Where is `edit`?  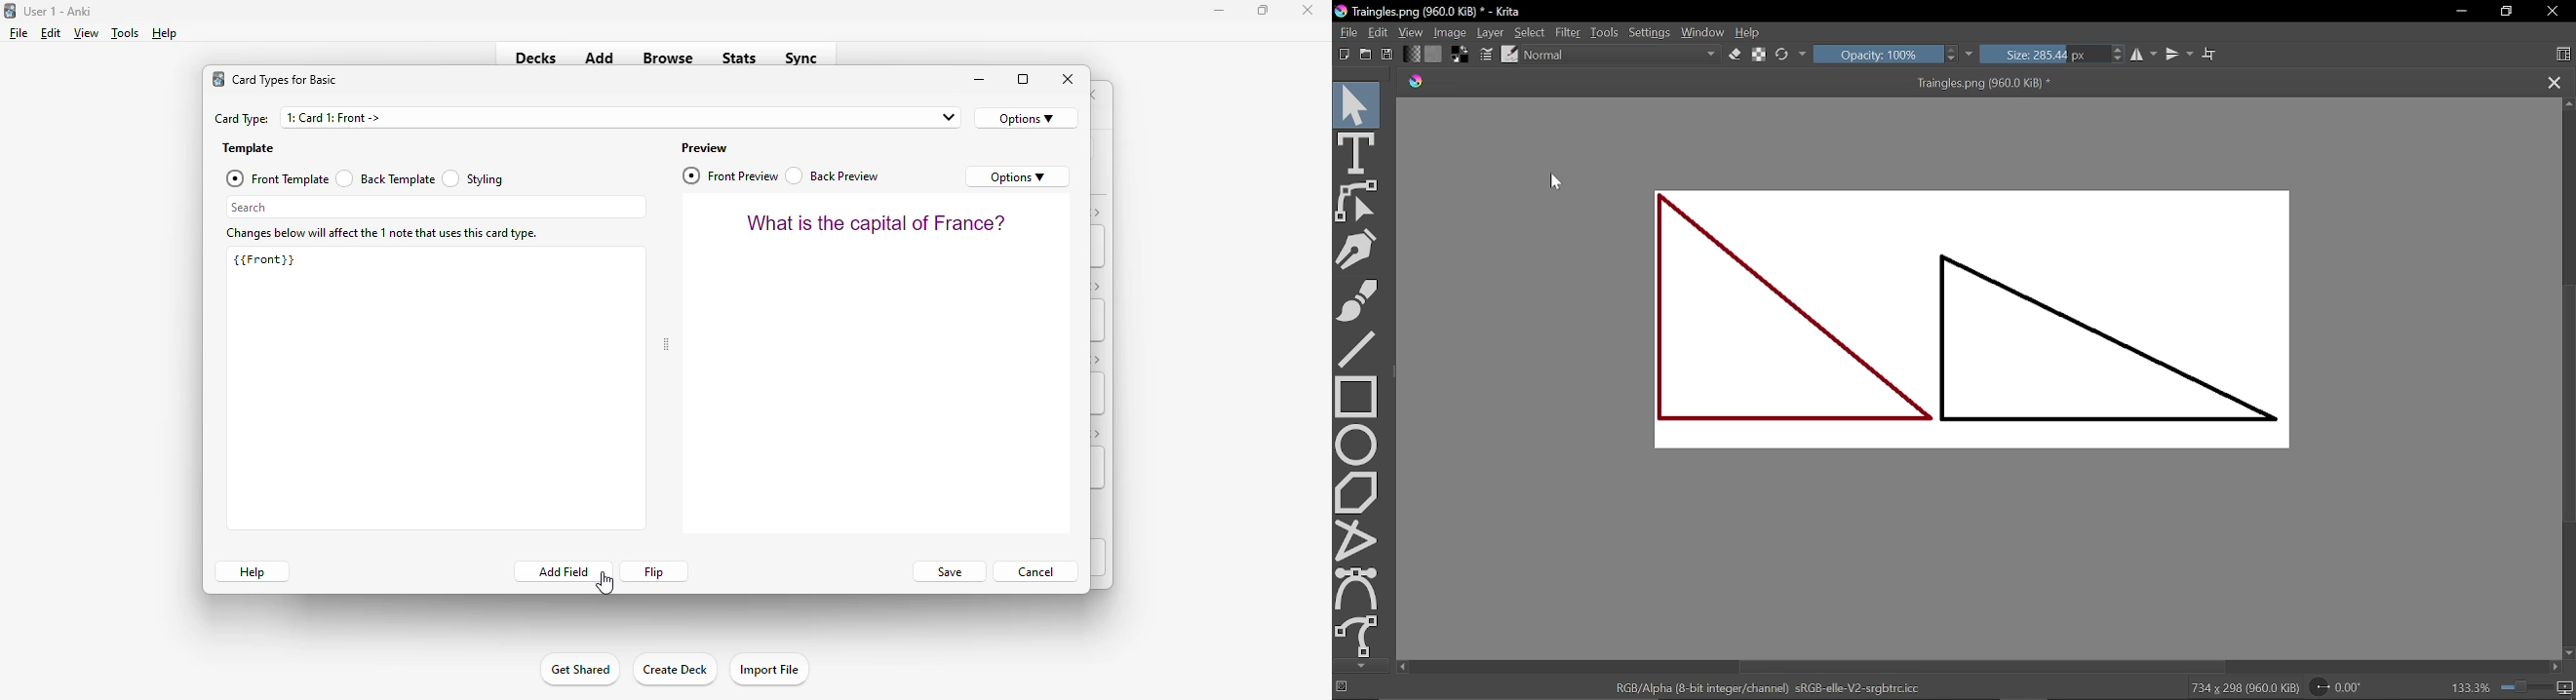
edit is located at coordinates (51, 33).